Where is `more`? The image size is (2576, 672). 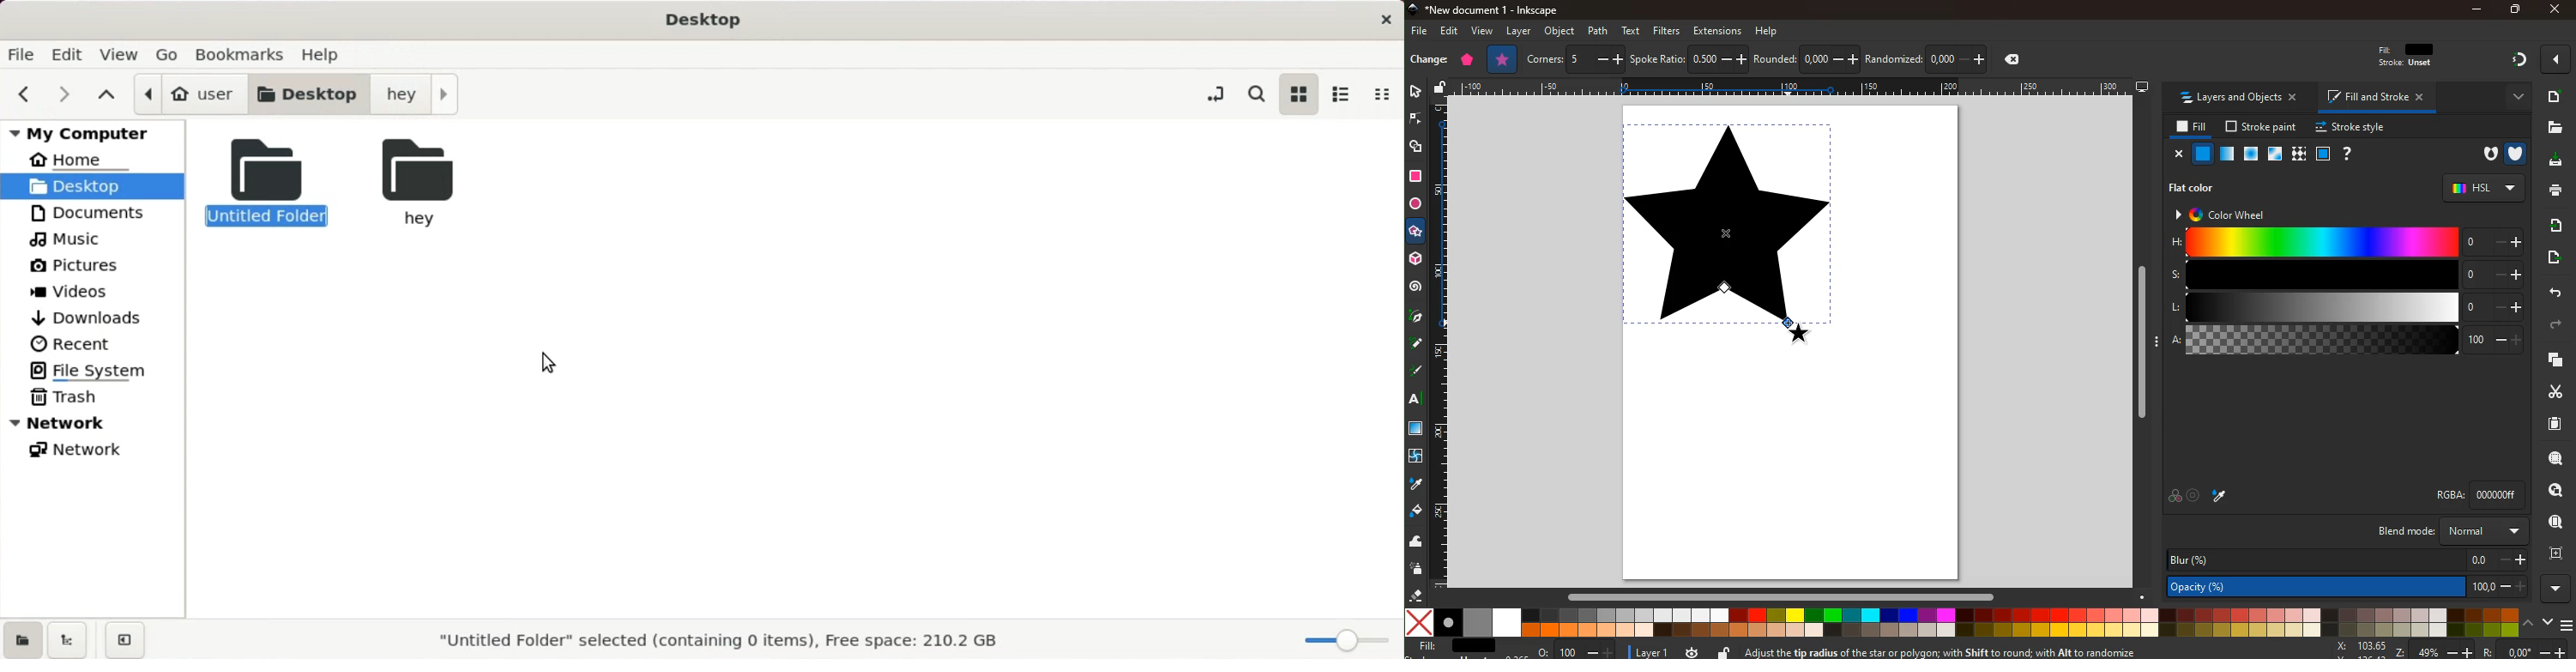
more is located at coordinates (2511, 98).